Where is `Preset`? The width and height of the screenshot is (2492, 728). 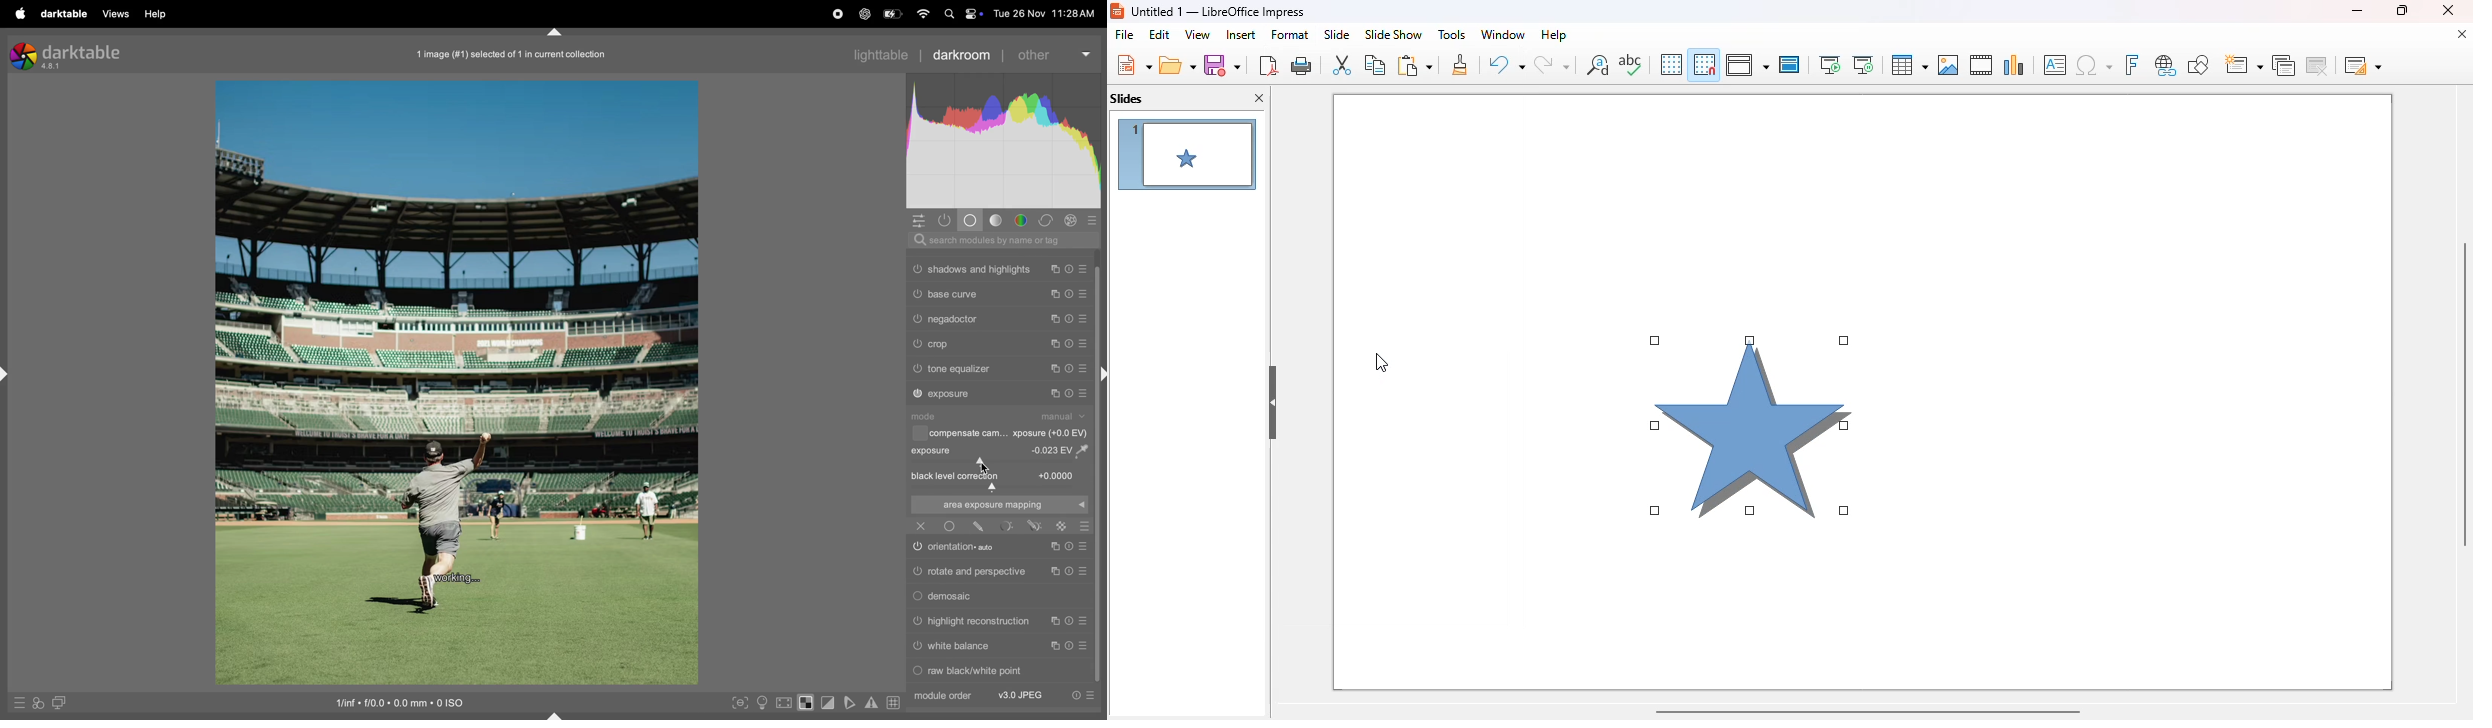 Preset is located at coordinates (1086, 646).